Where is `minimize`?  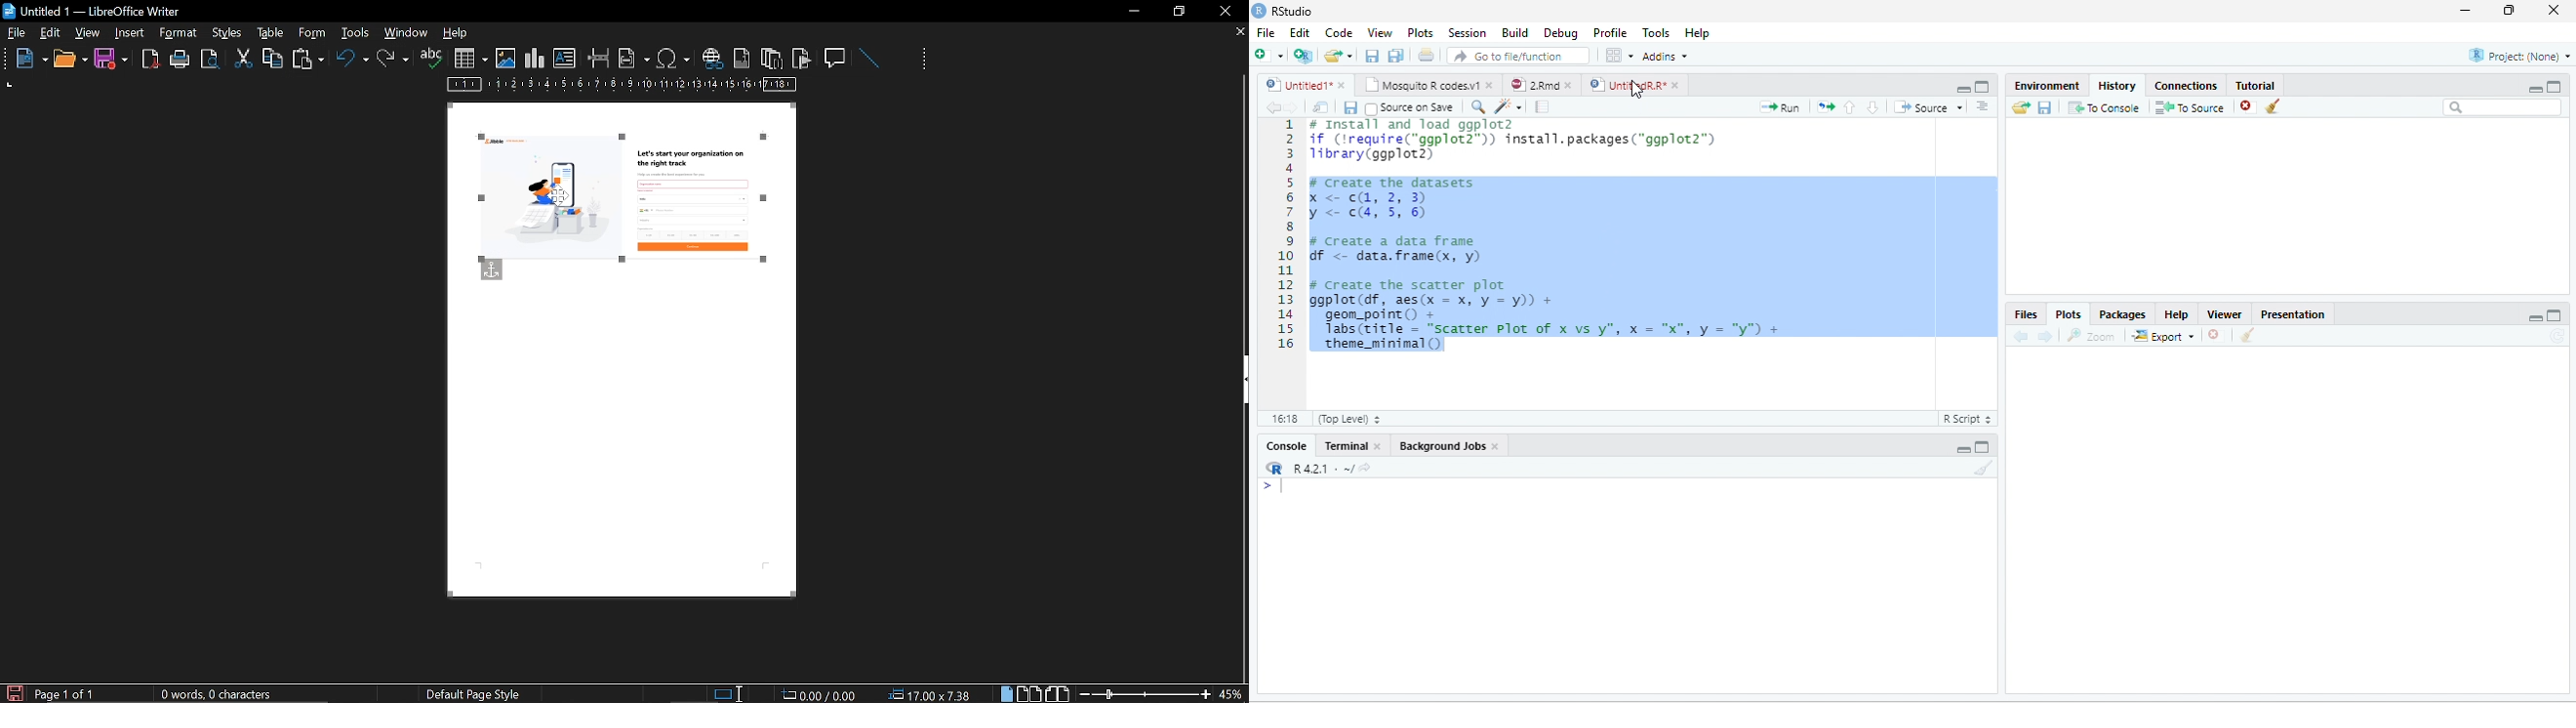
minimize is located at coordinates (2466, 11).